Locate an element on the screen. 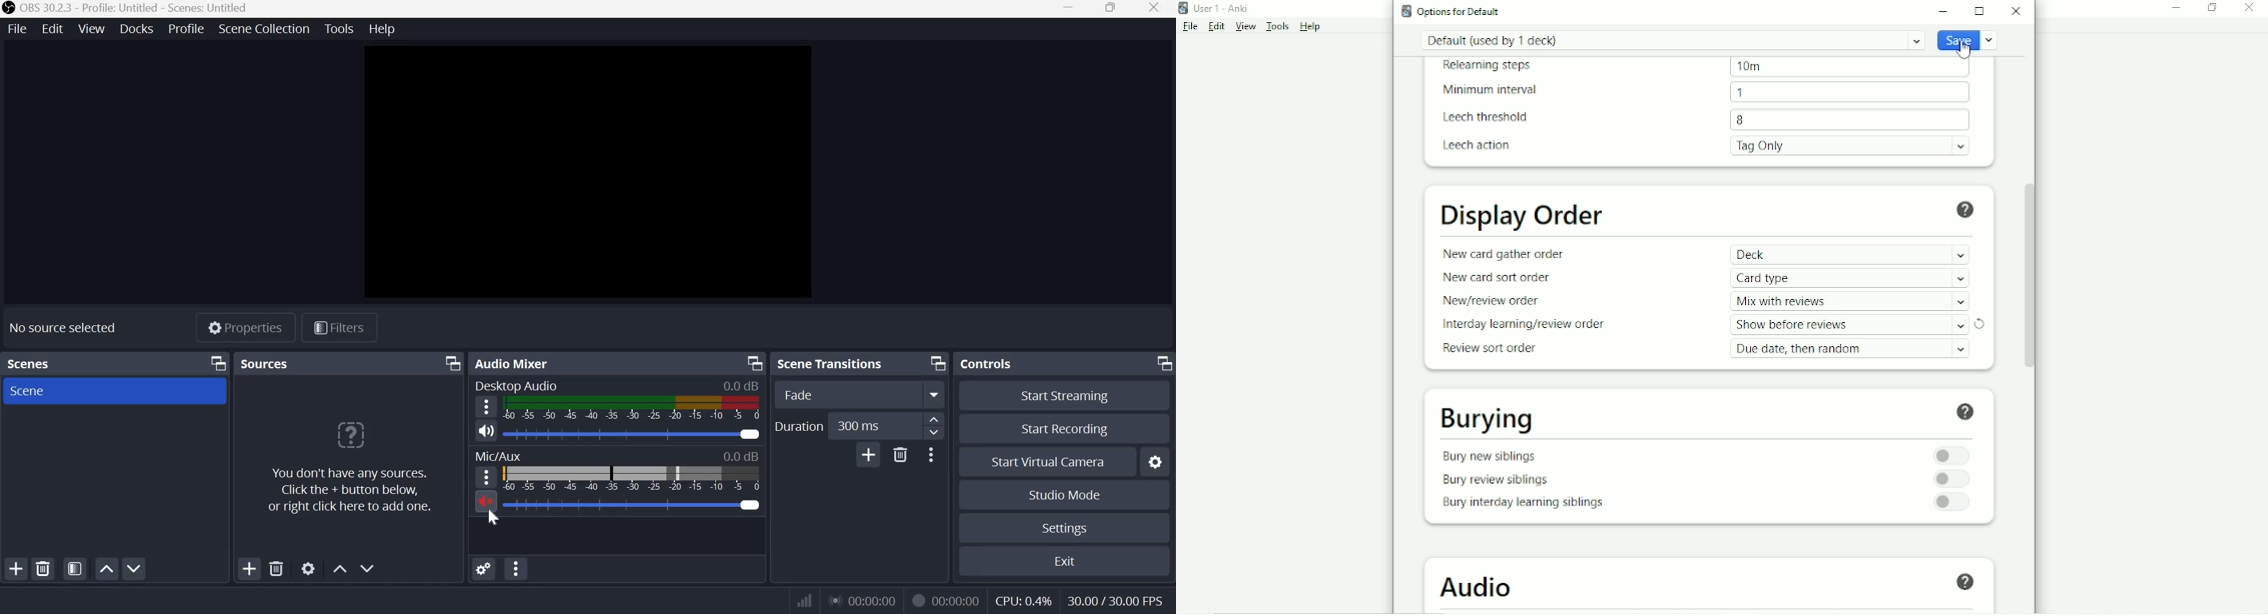 The height and width of the screenshot is (616, 2268). Scenes is located at coordinates (31, 362).